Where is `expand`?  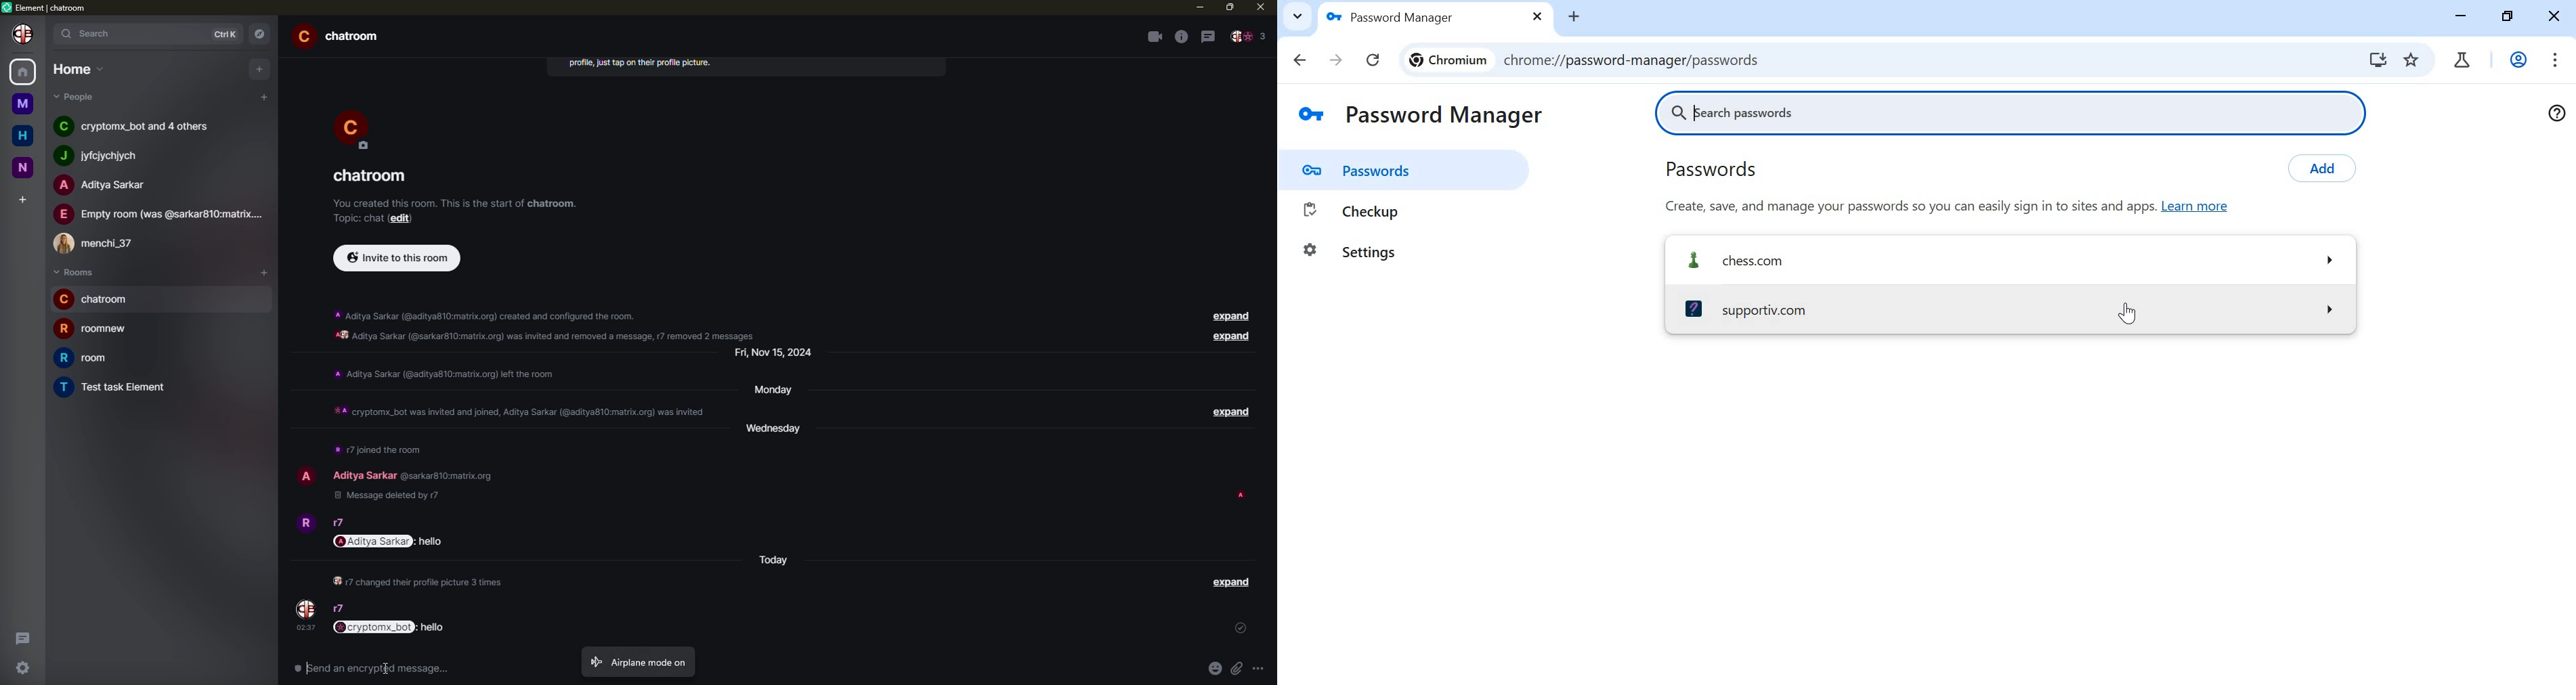
expand is located at coordinates (1232, 338).